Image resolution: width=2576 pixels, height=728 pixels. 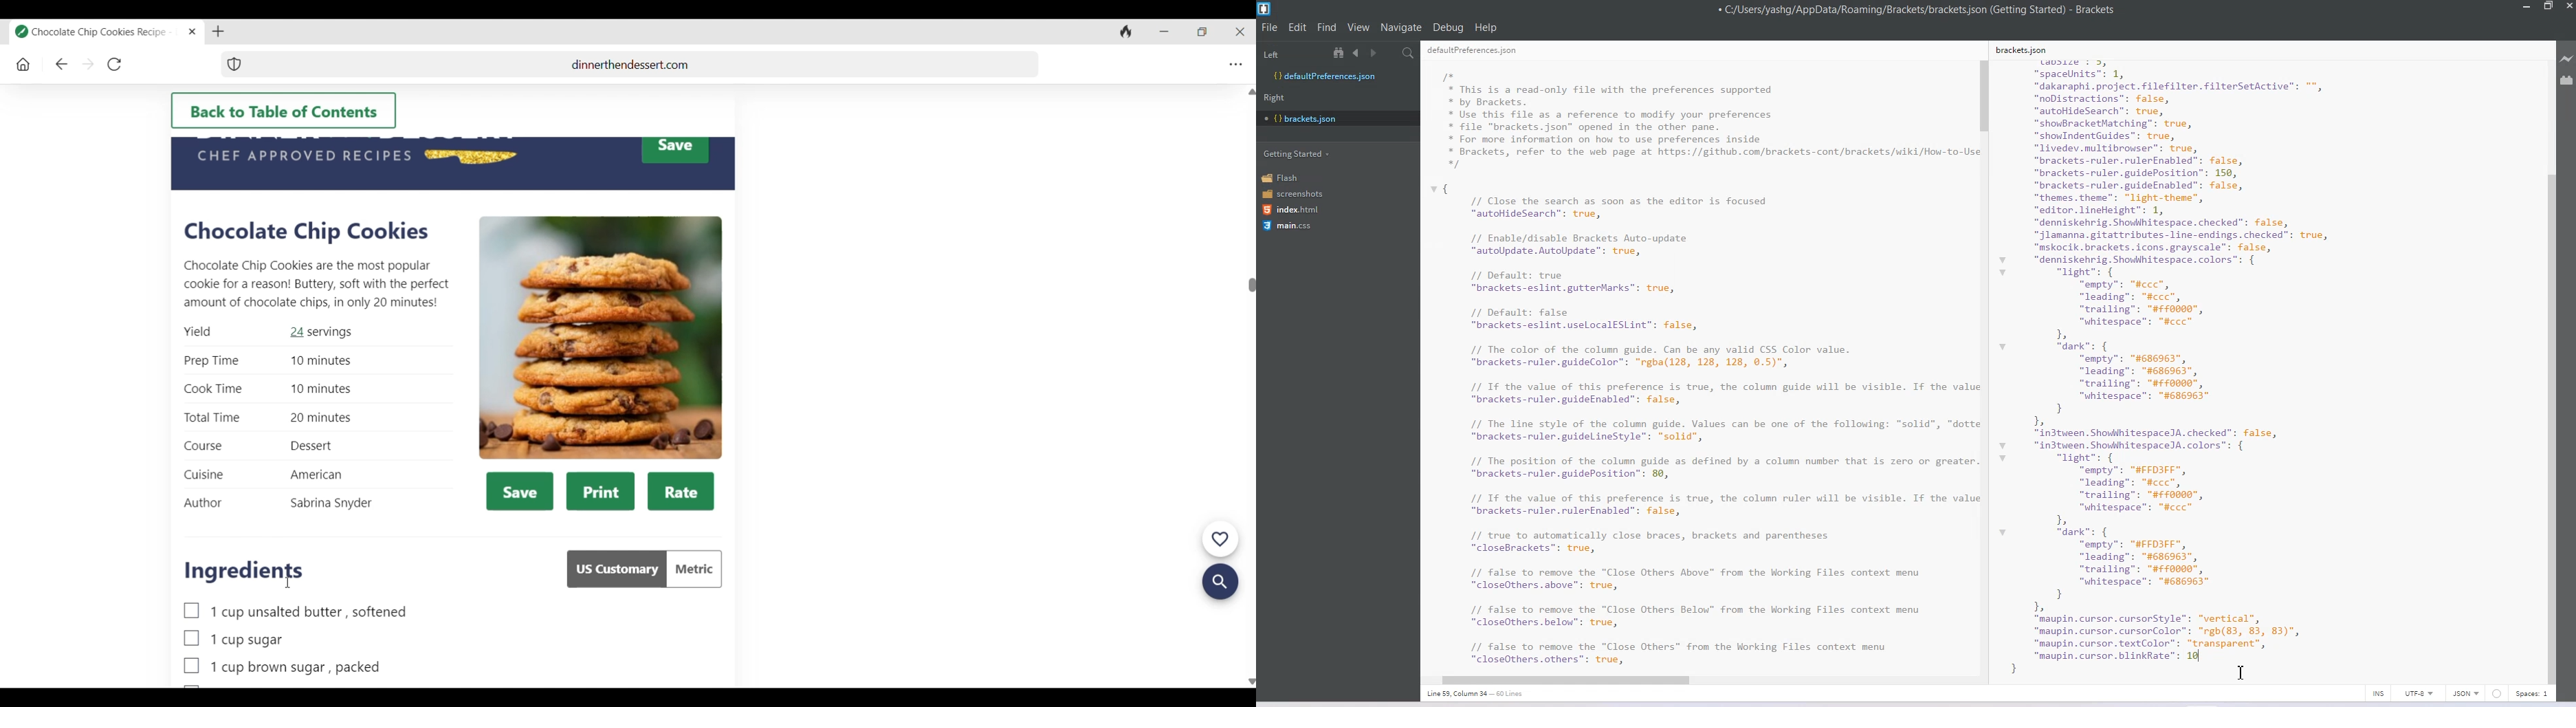 What do you see at coordinates (234, 64) in the screenshot?
I see `Browser protection symbol` at bounding box center [234, 64].